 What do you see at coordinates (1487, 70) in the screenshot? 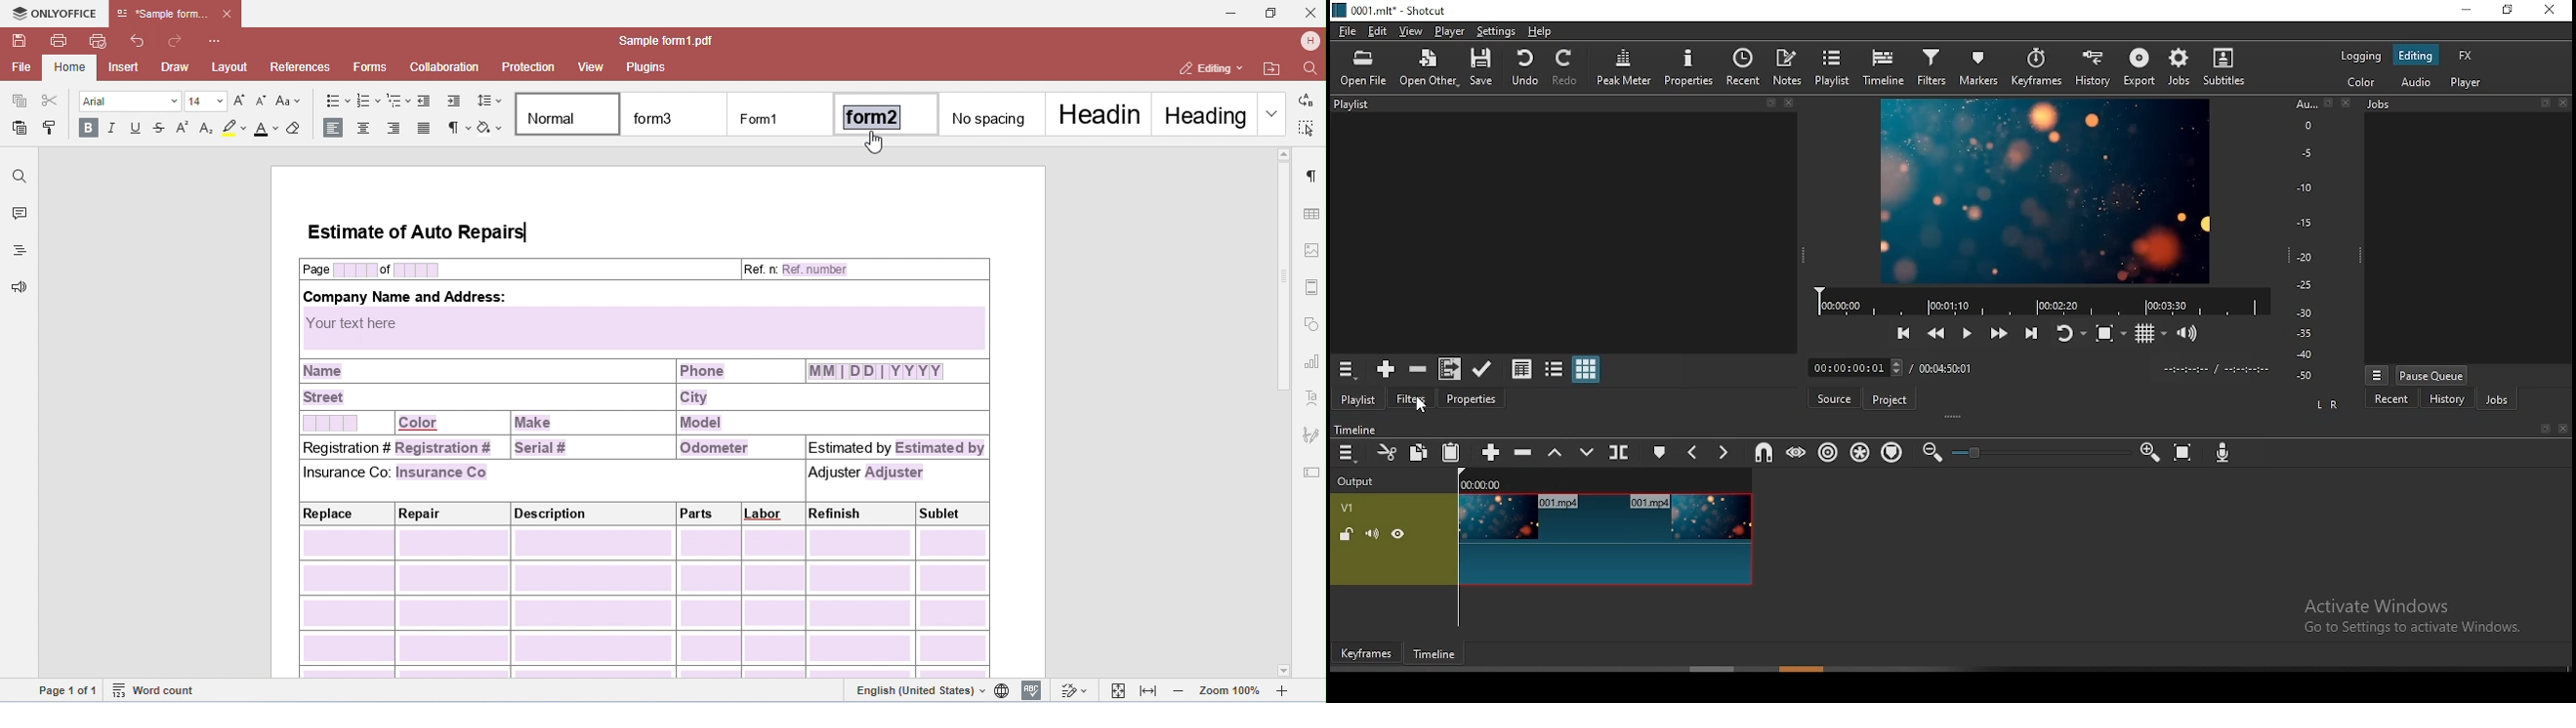
I see `save` at bounding box center [1487, 70].